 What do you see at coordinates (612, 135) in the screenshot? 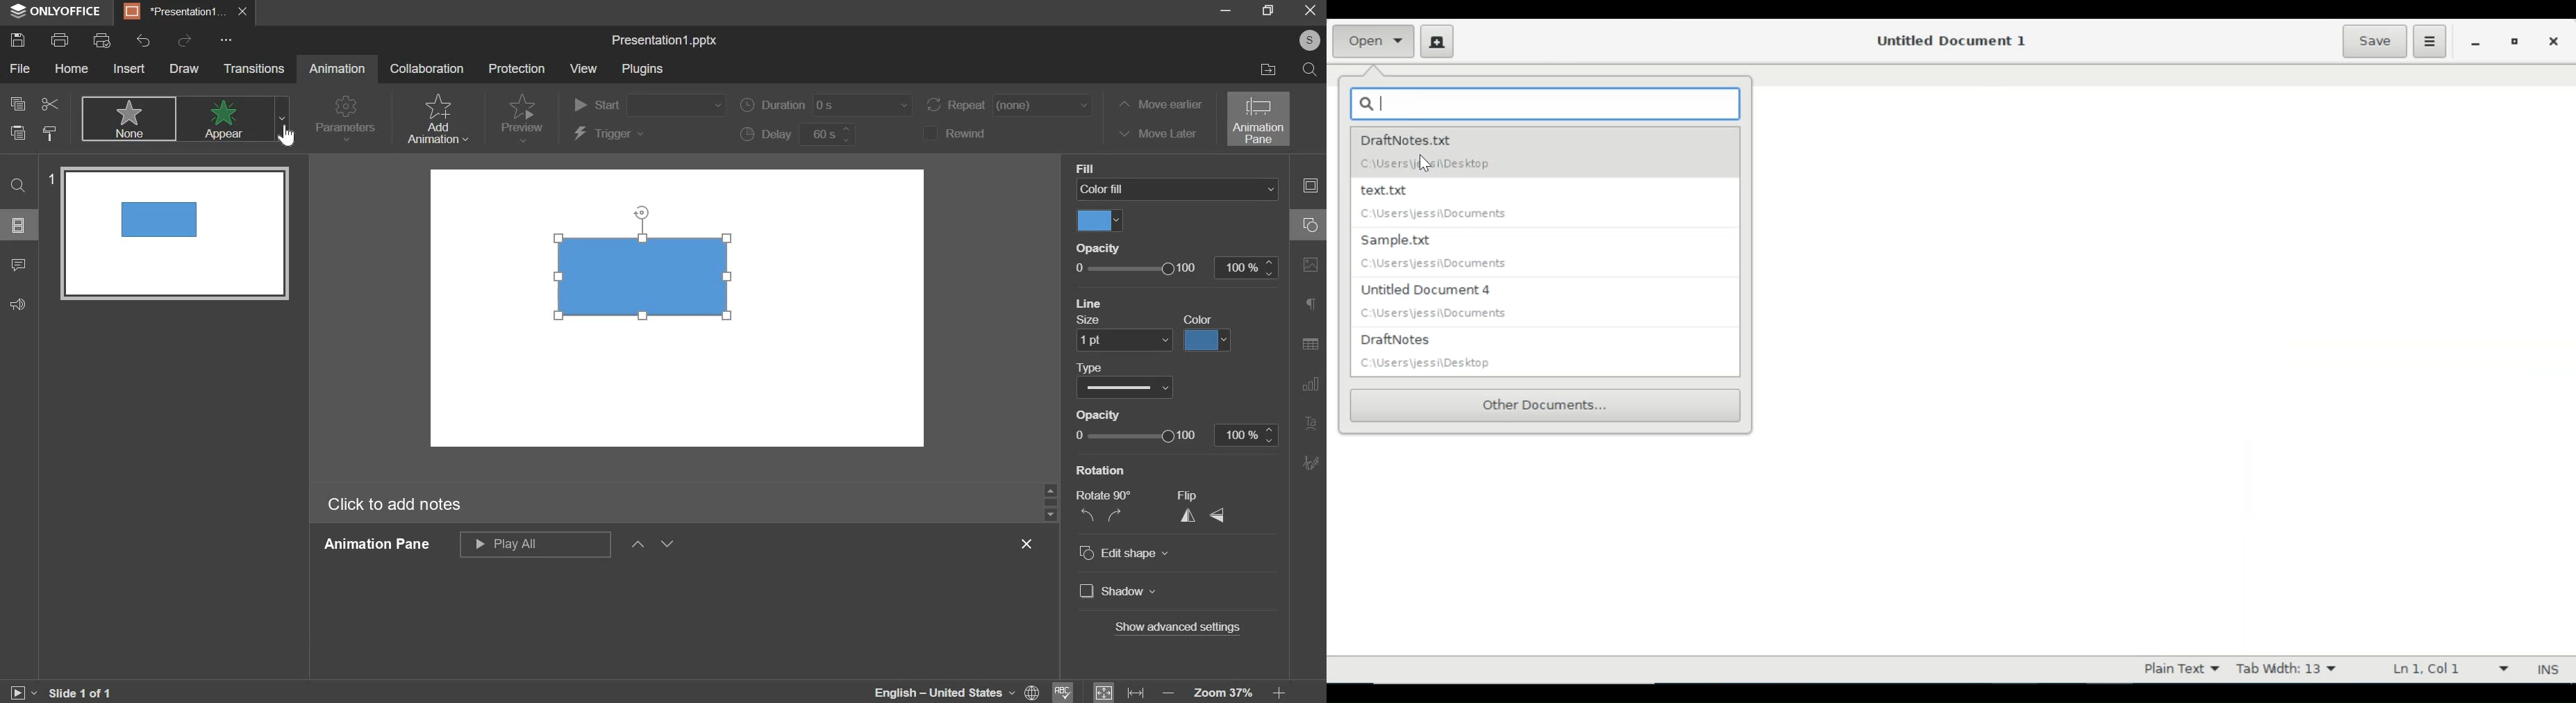
I see `trigger` at bounding box center [612, 135].